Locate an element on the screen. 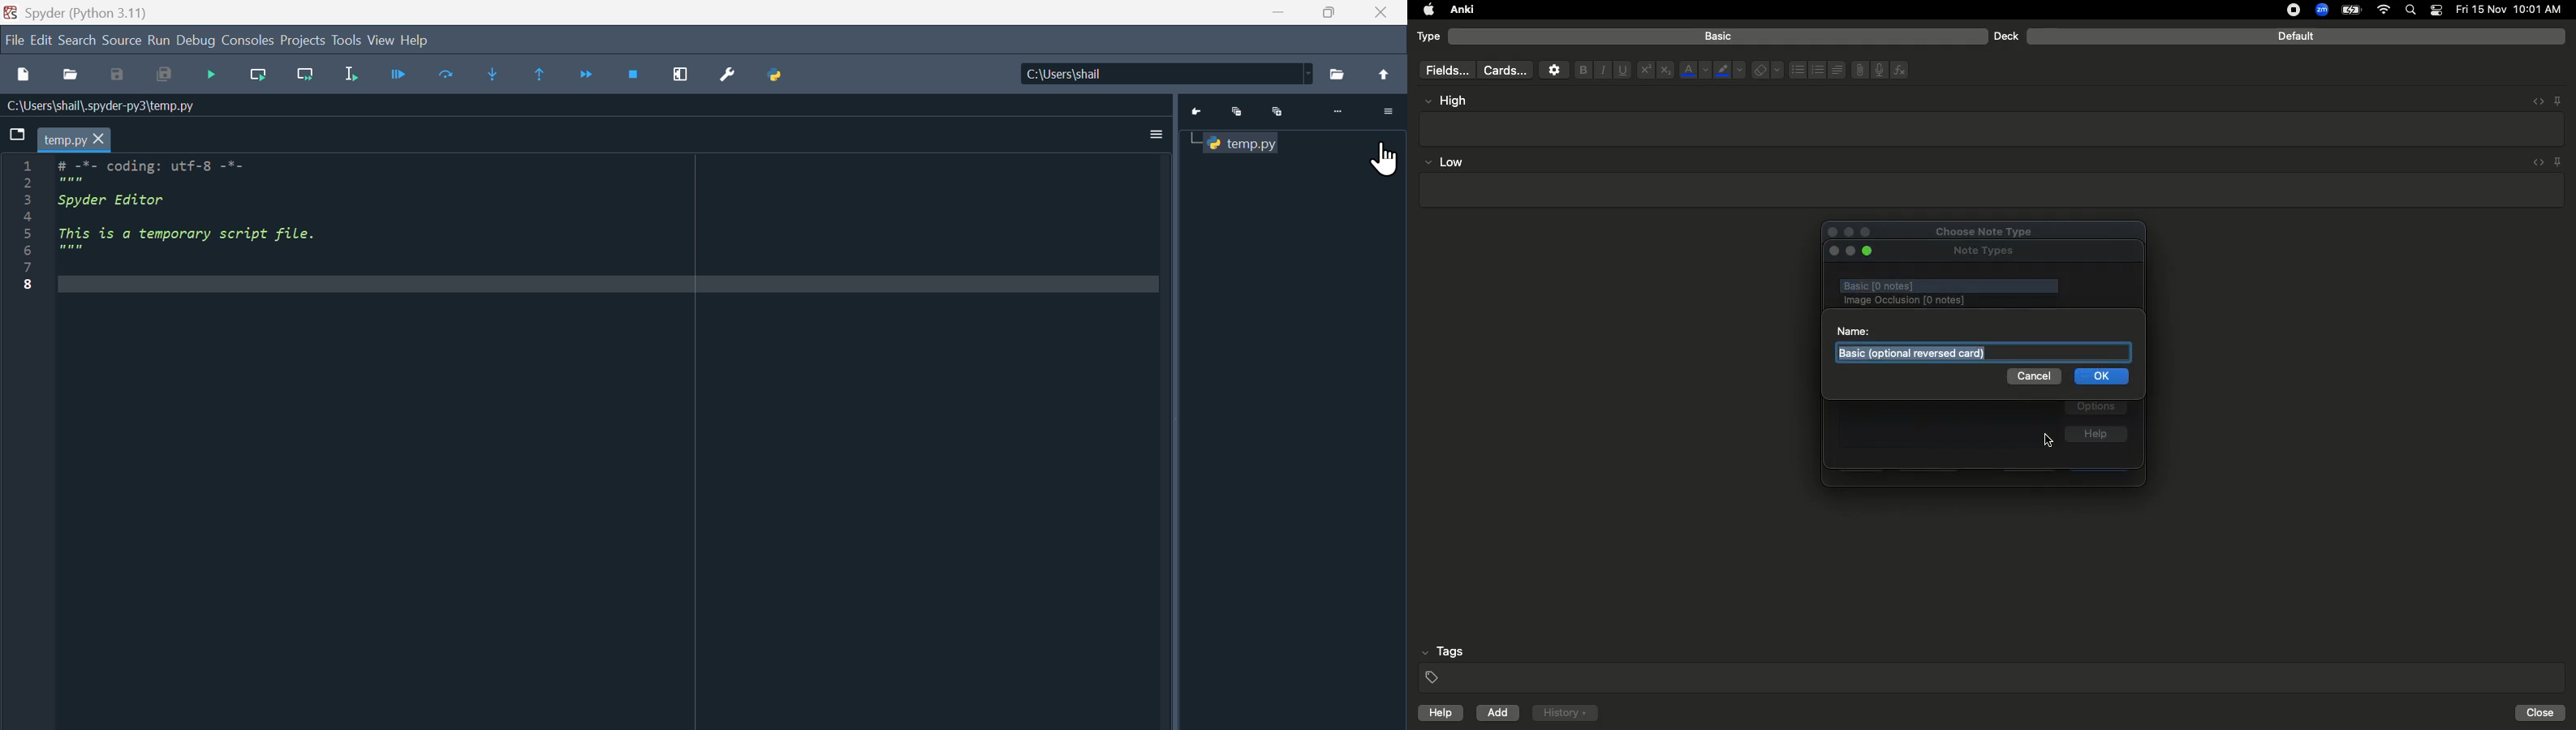 The width and height of the screenshot is (2576, 756). Close is located at coordinates (2543, 713).